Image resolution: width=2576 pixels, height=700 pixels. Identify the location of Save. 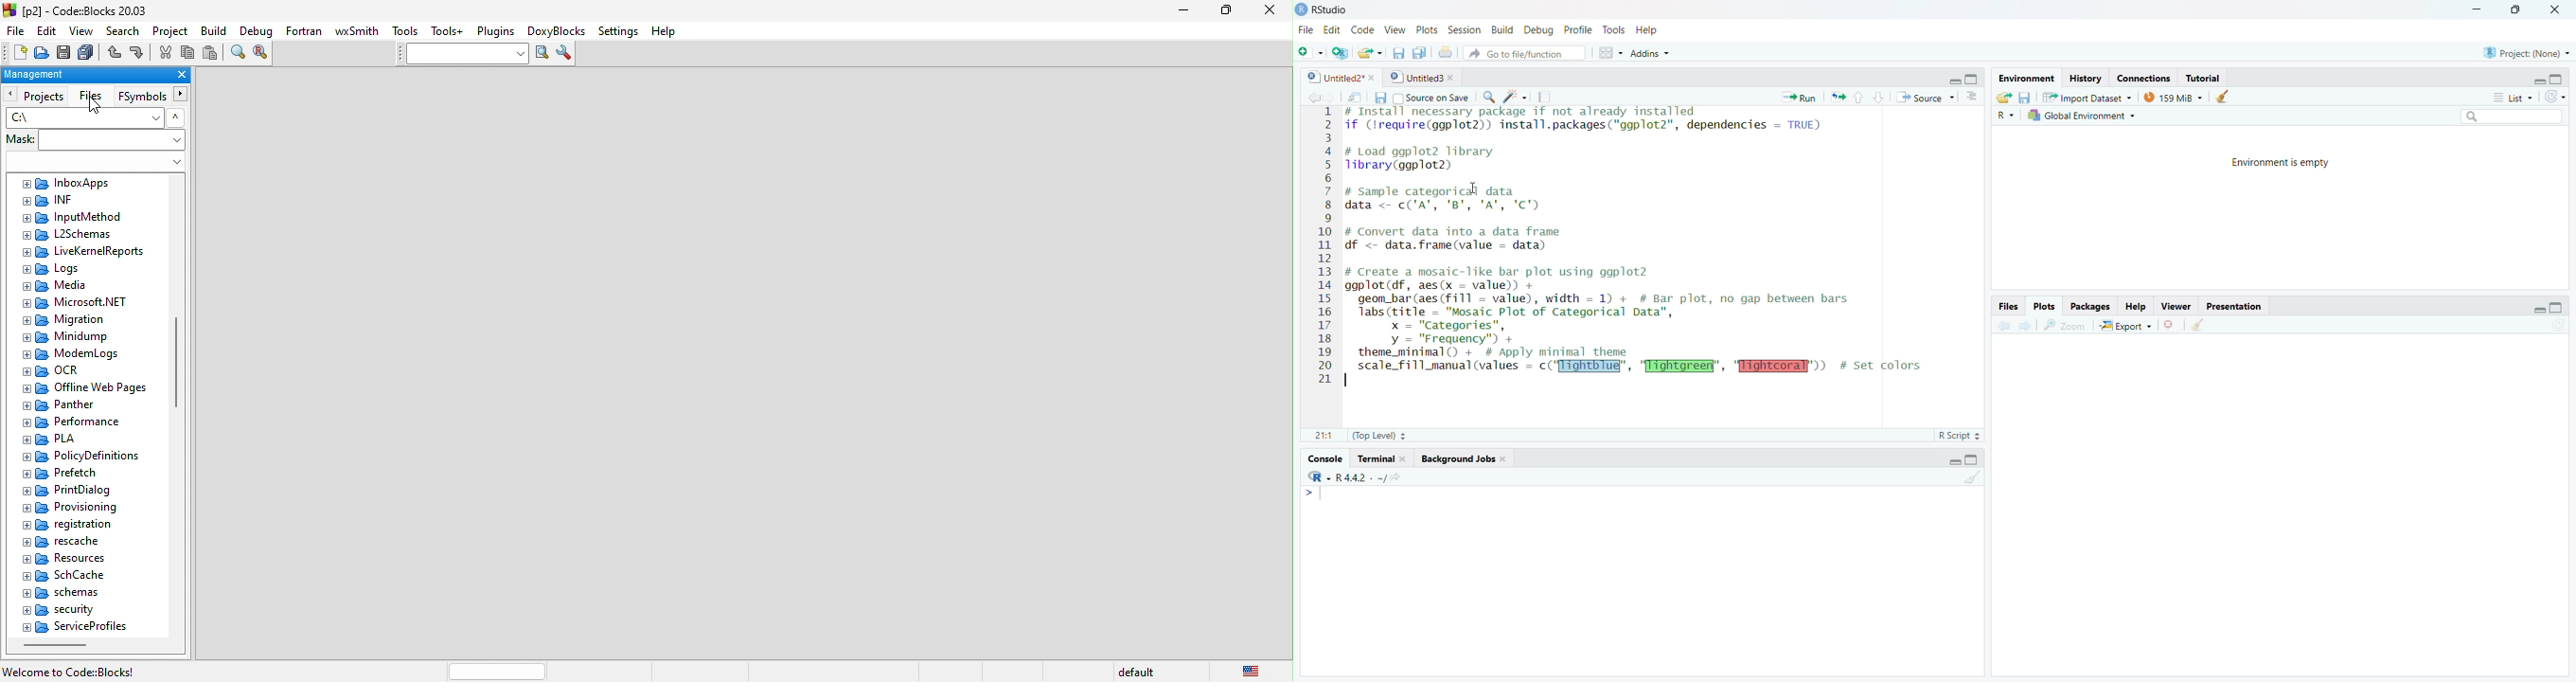
(1396, 54).